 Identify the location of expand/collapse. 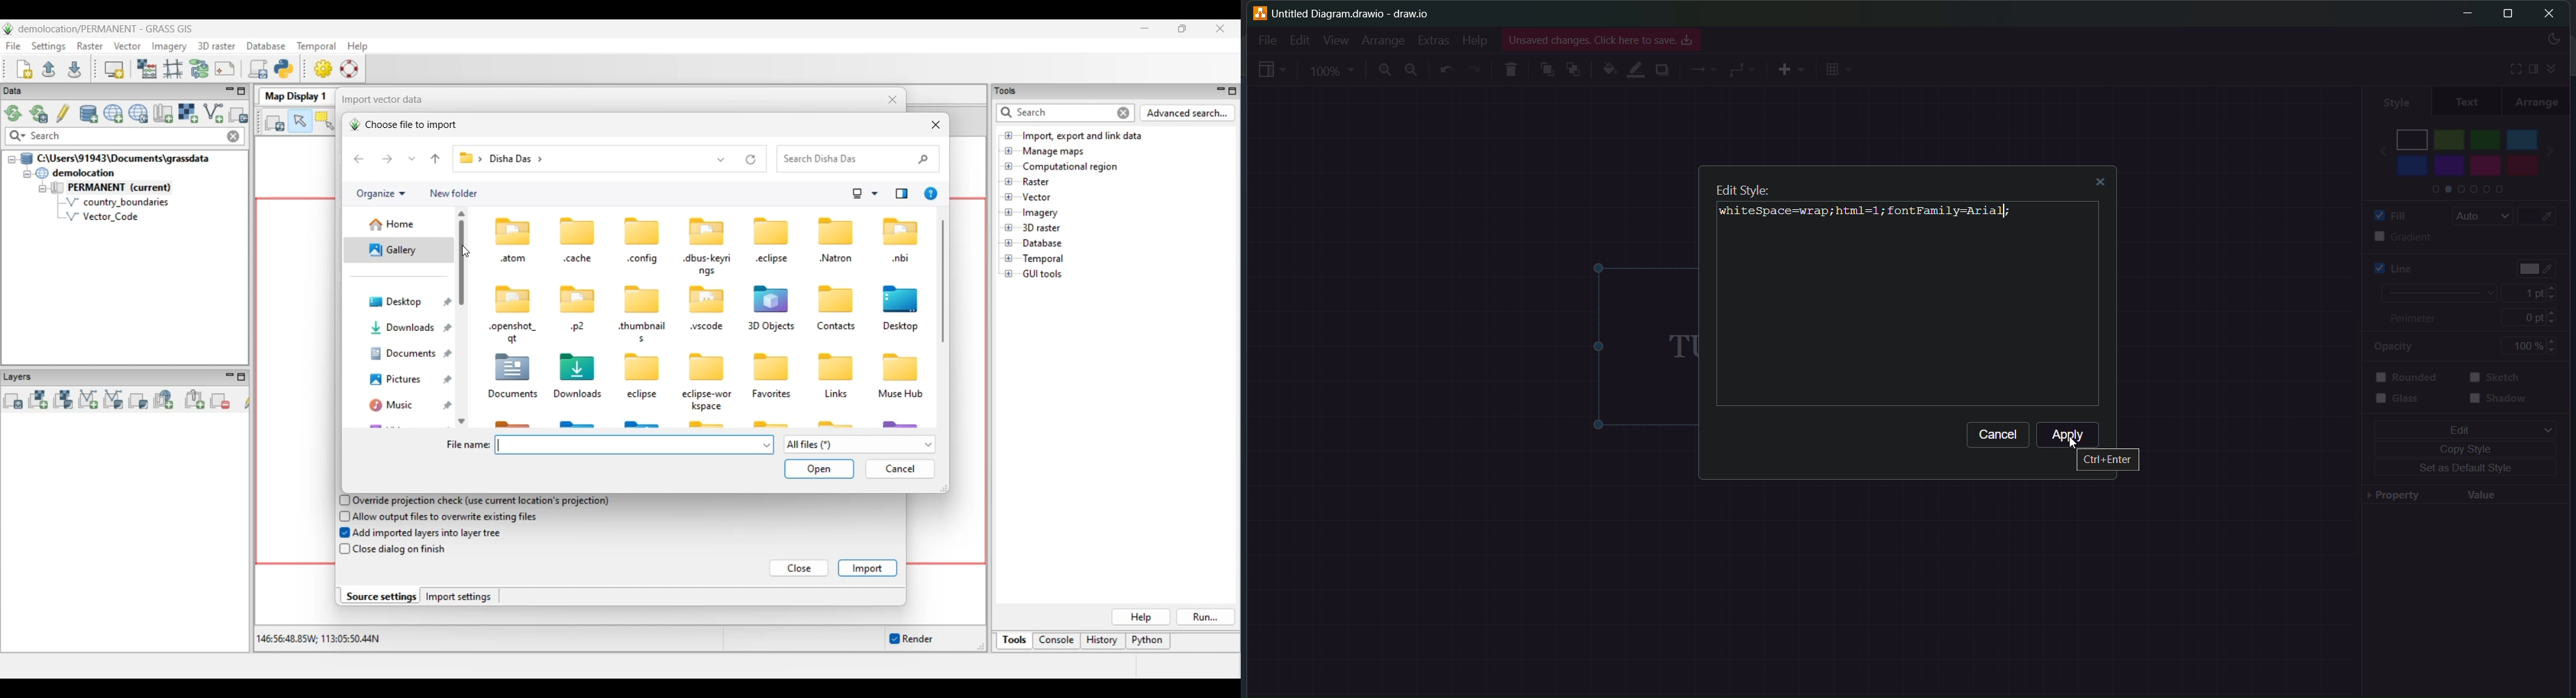
(2555, 67).